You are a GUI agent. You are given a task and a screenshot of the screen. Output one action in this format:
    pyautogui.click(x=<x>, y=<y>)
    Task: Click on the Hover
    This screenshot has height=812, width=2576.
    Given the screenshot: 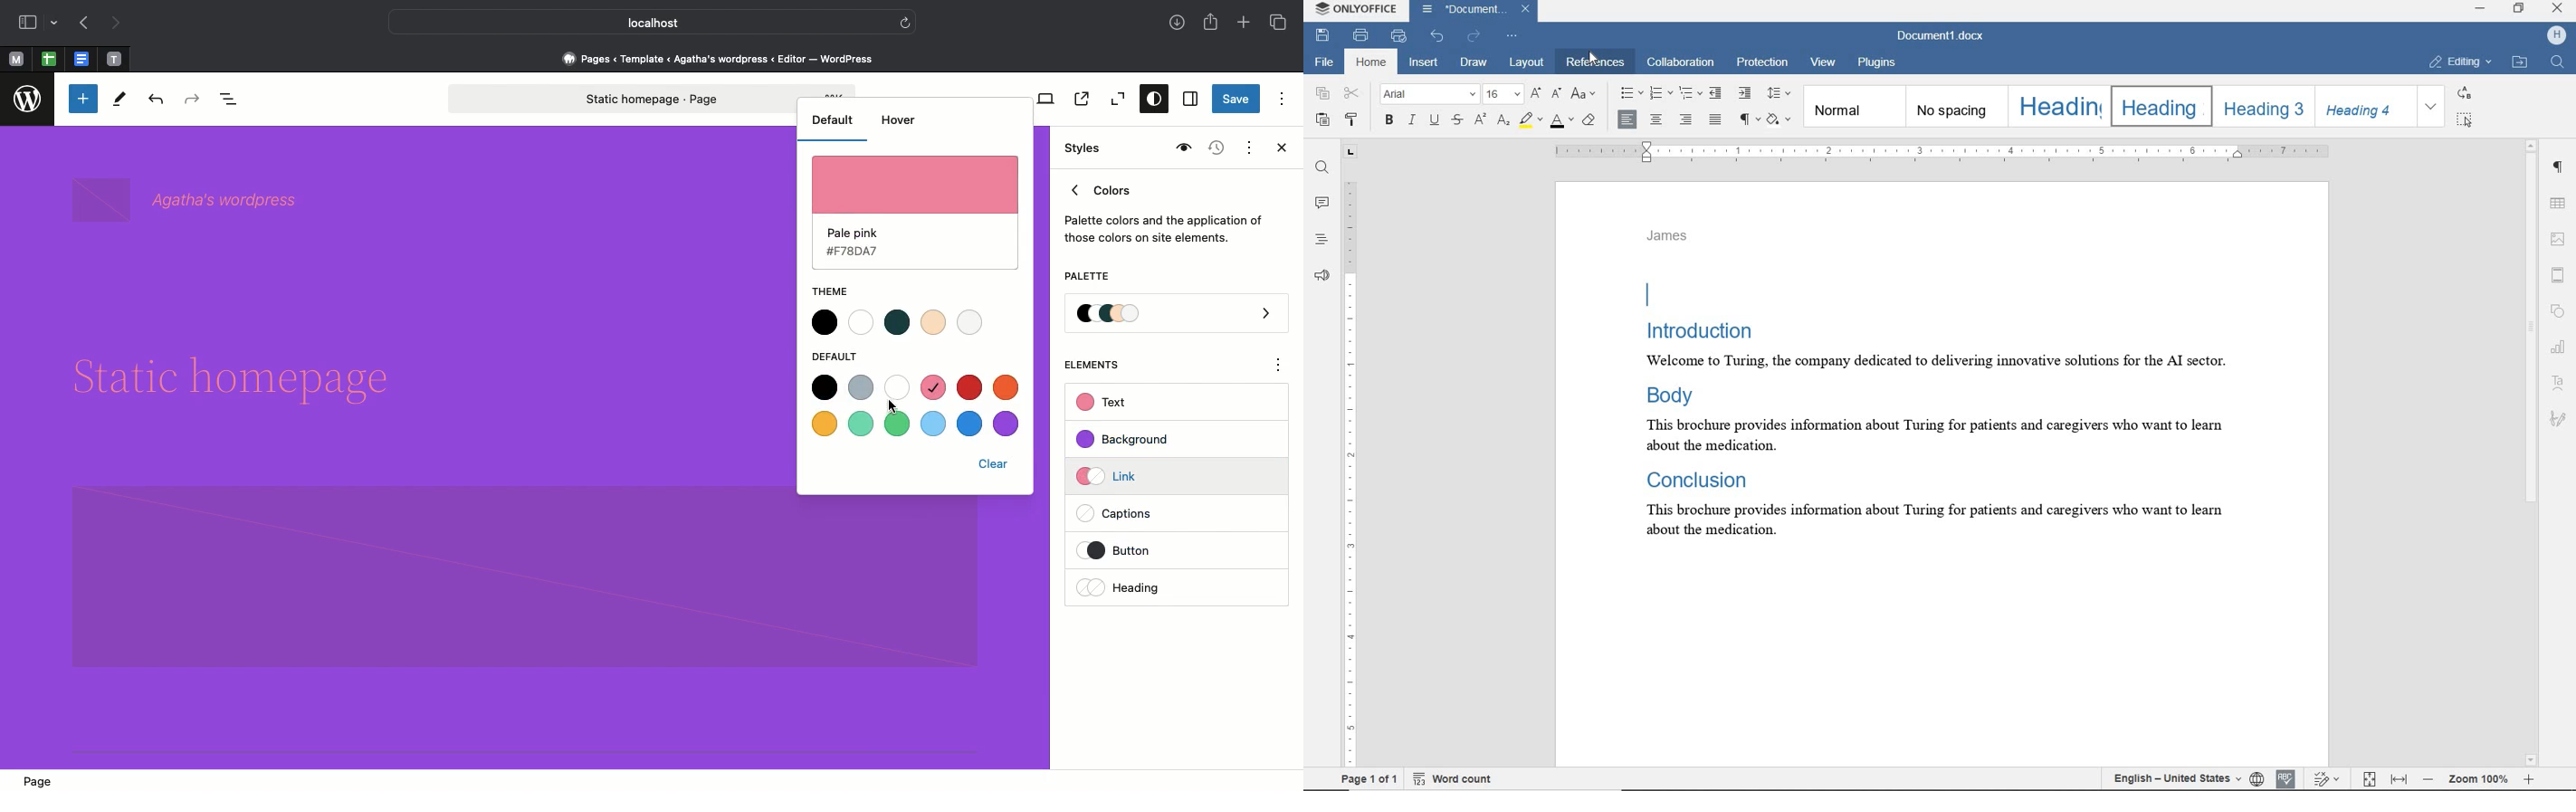 What is the action you would take?
    pyautogui.click(x=899, y=119)
    